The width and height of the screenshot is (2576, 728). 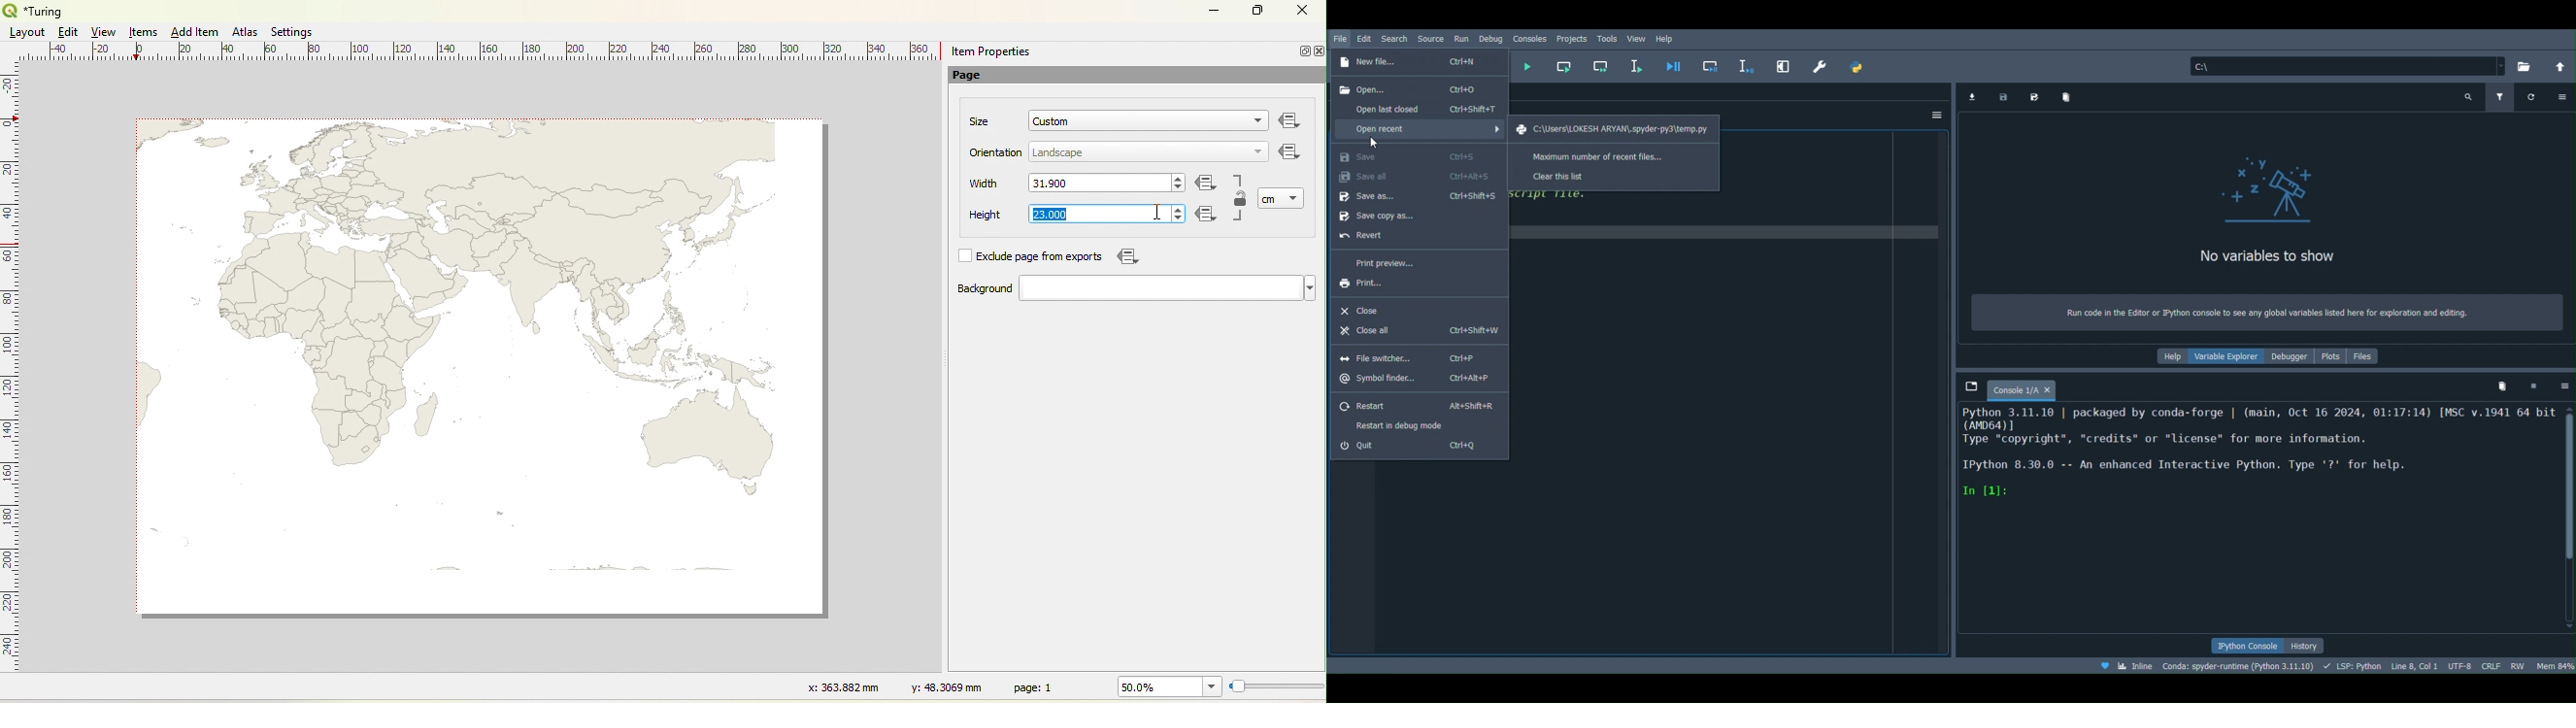 What do you see at coordinates (2228, 358) in the screenshot?
I see `Variable explorer` at bounding box center [2228, 358].